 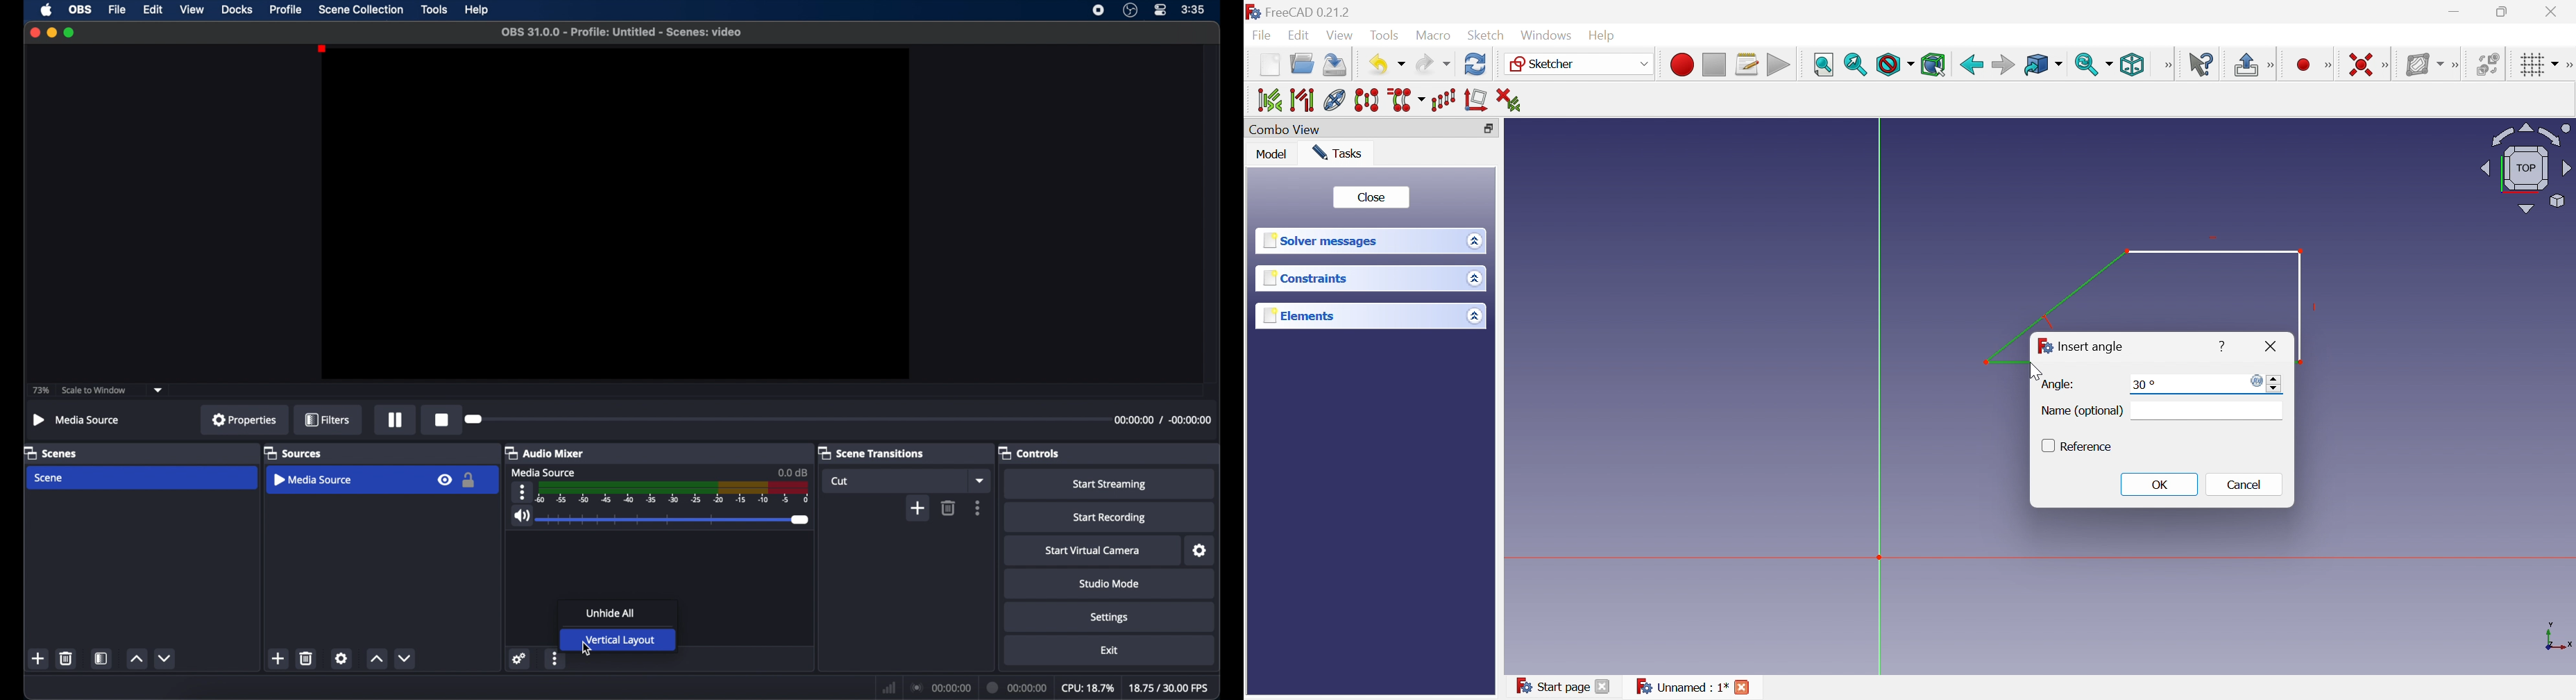 What do you see at coordinates (2219, 347) in the screenshot?
I see `Help` at bounding box center [2219, 347].